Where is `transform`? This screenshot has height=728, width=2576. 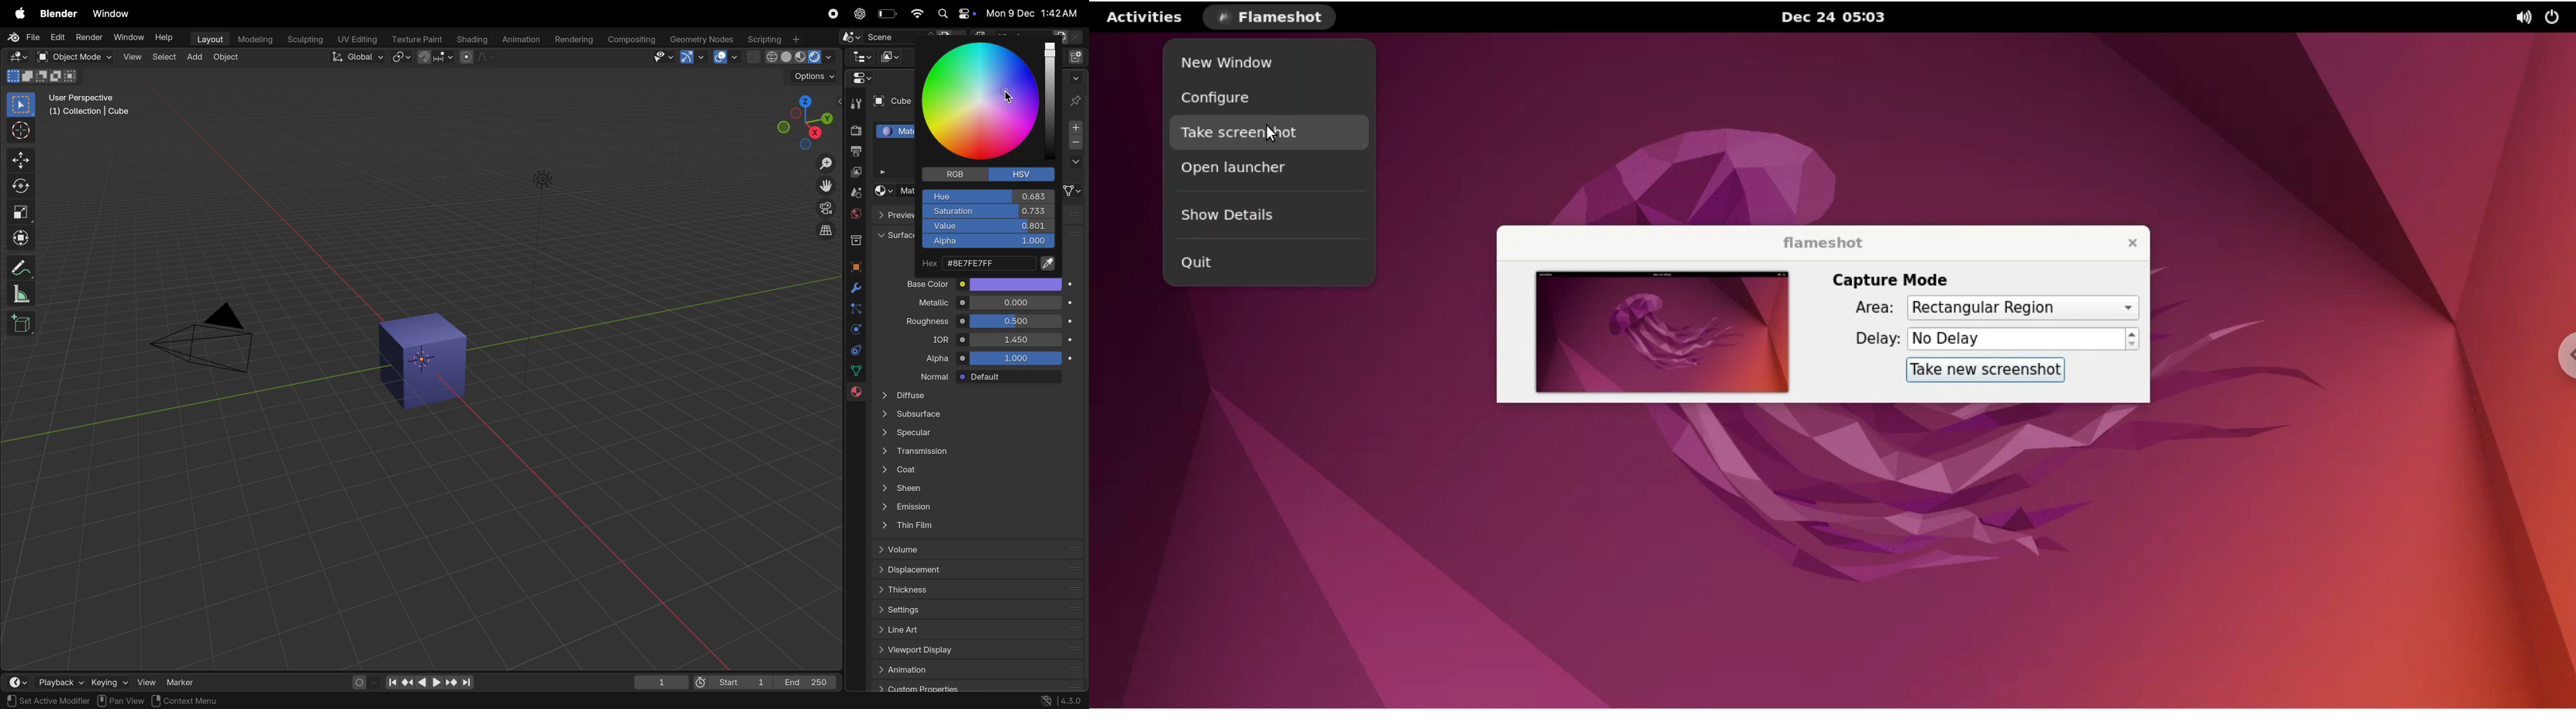
transform is located at coordinates (20, 238).